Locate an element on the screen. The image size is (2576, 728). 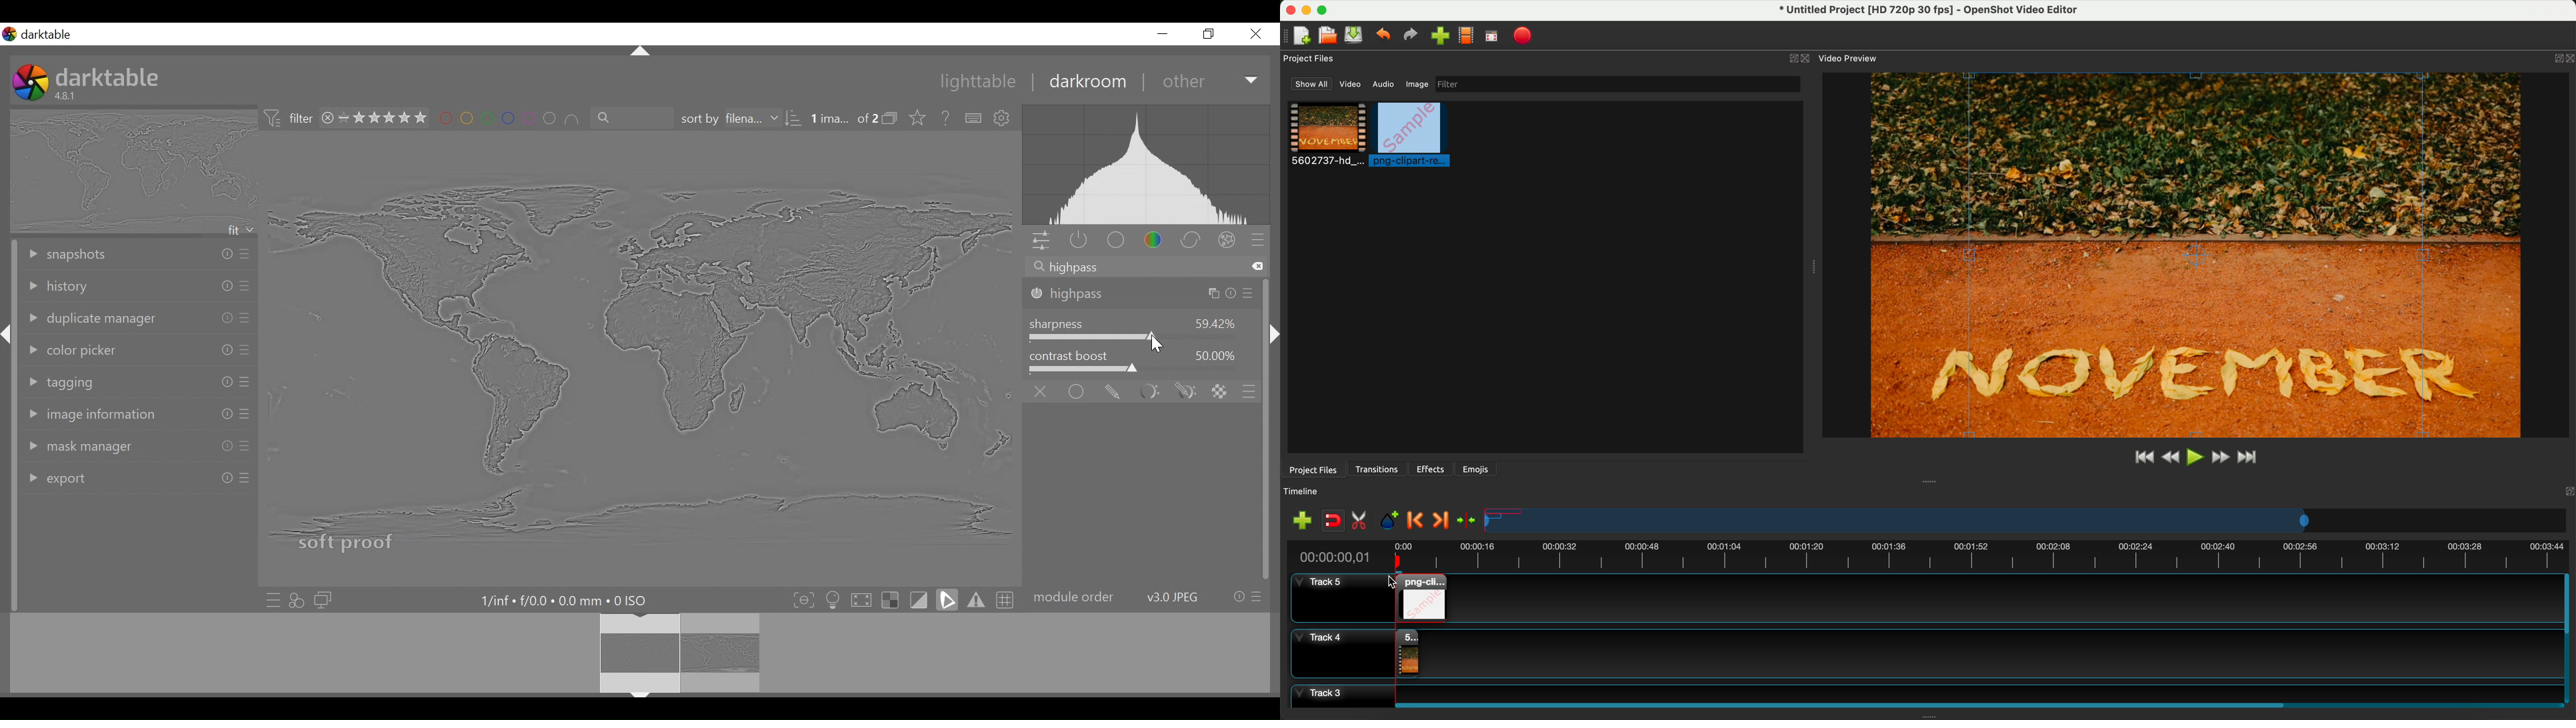
disable snapping is located at coordinates (1333, 522).